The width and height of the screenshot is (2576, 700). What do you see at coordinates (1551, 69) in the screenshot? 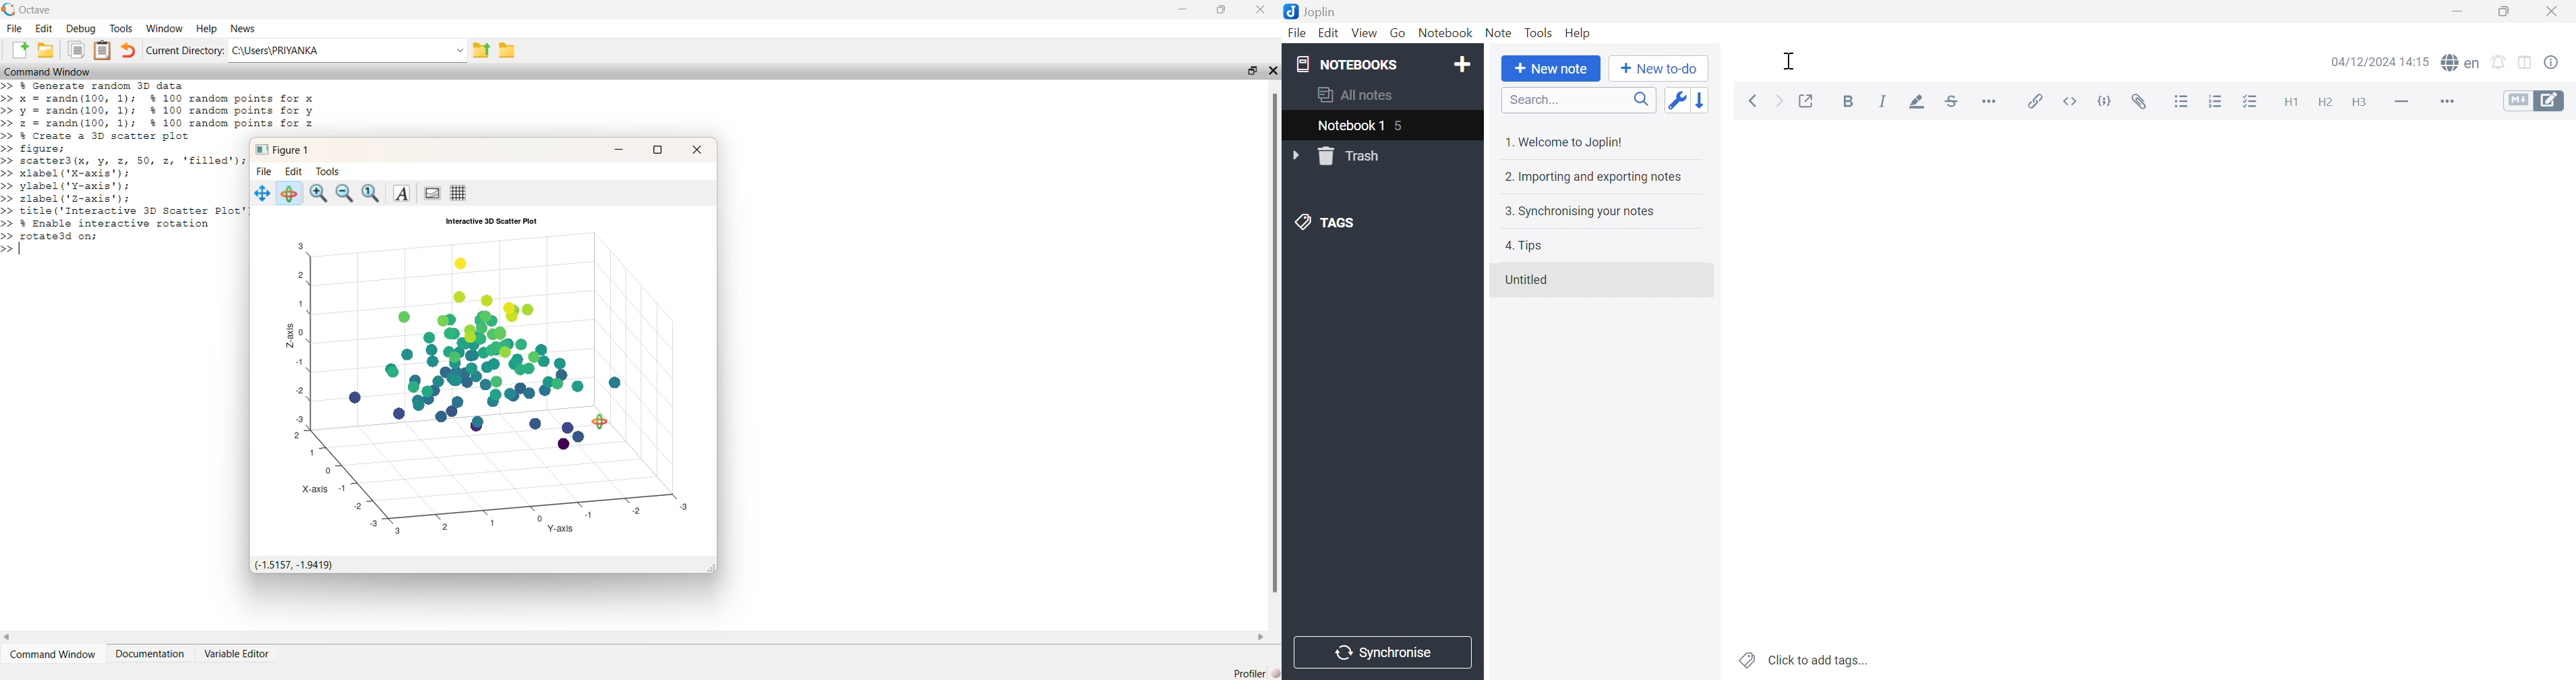
I see `New note` at bounding box center [1551, 69].